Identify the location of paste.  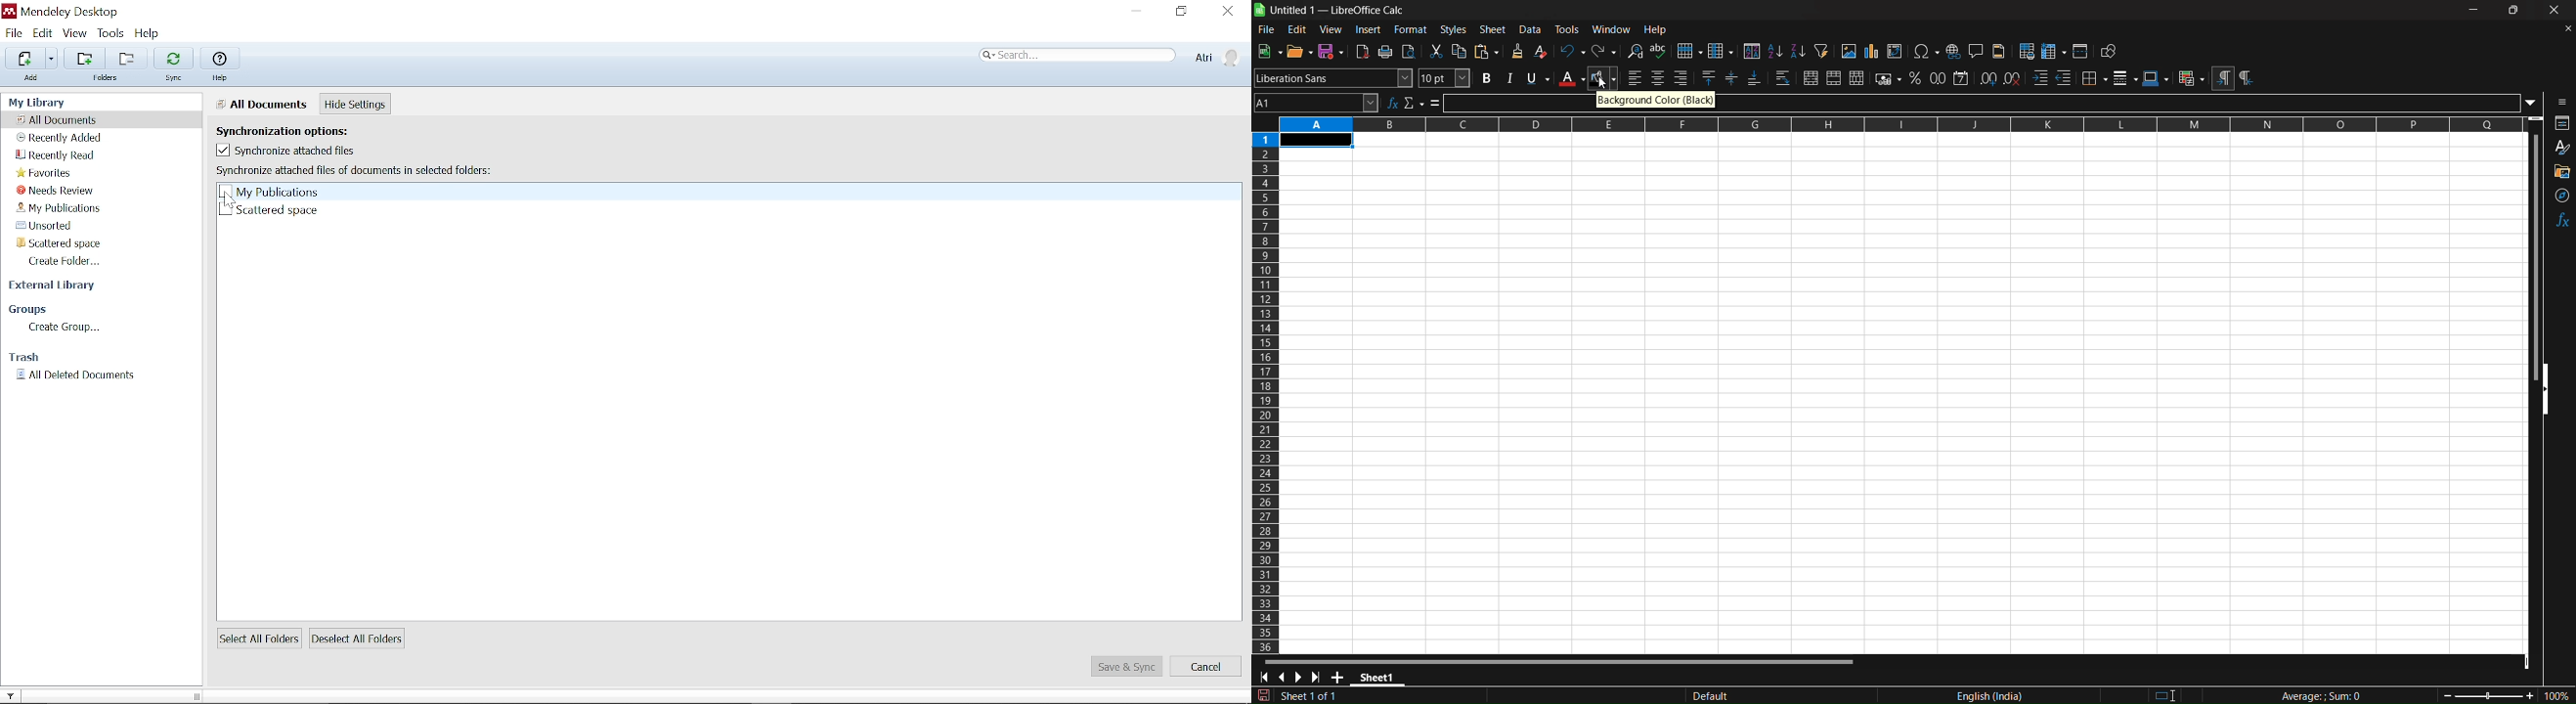
(1487, 50).